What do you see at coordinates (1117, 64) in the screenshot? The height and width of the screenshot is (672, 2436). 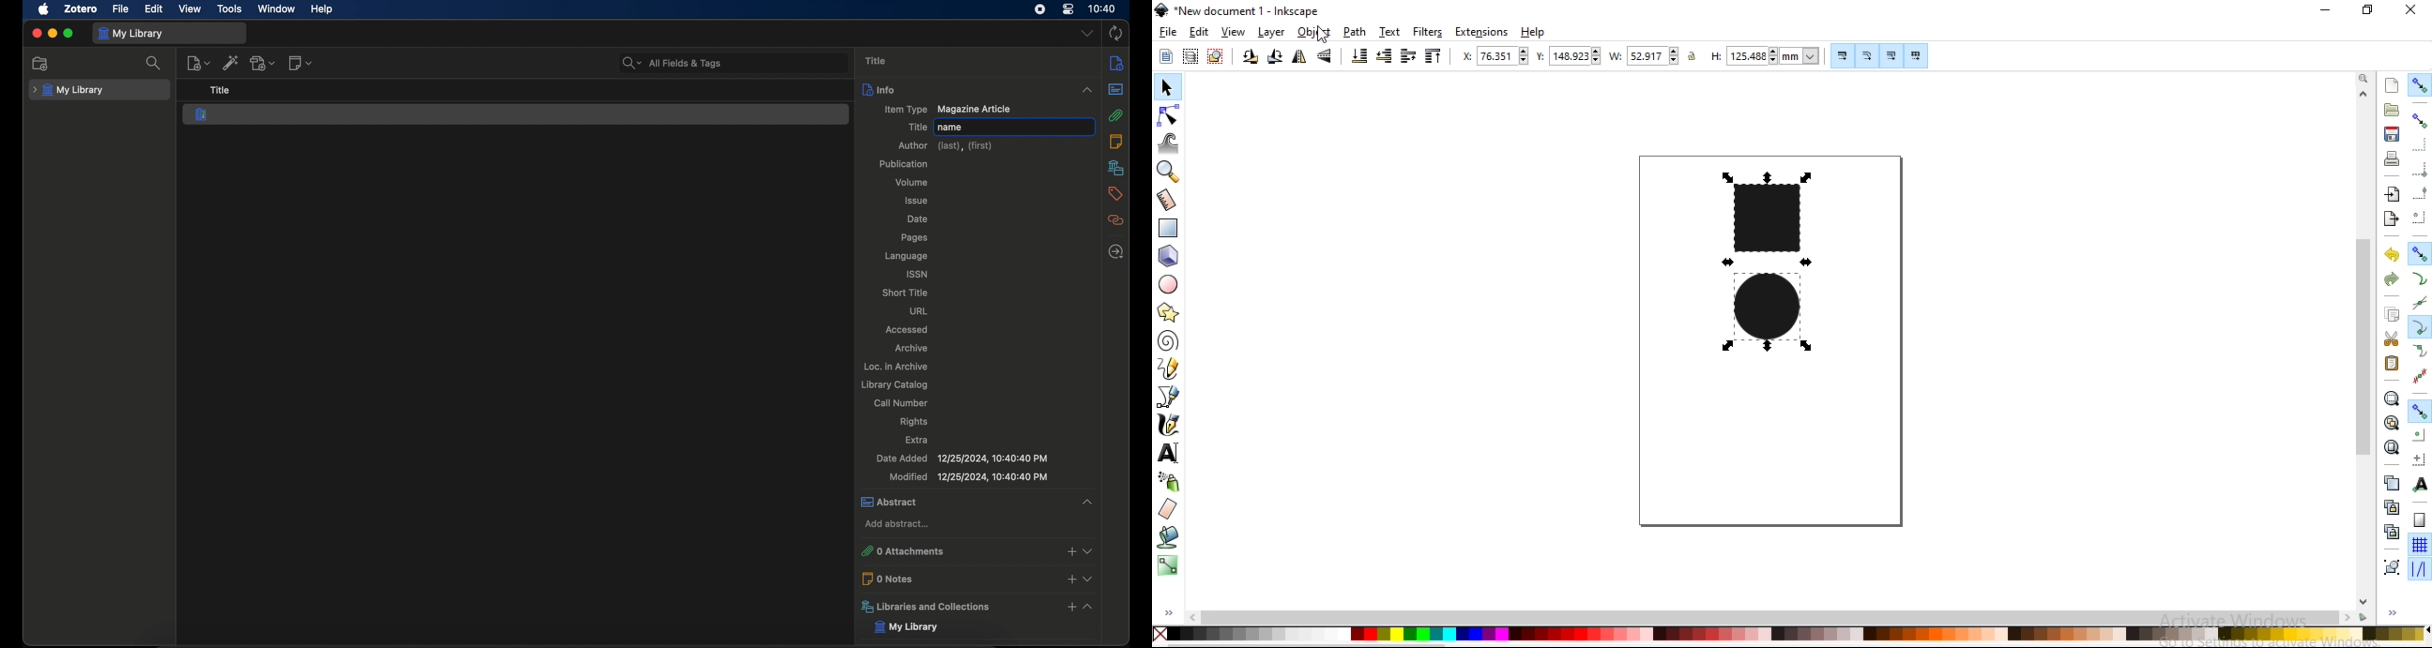 I see `info` at bounding box center [1117, 64].